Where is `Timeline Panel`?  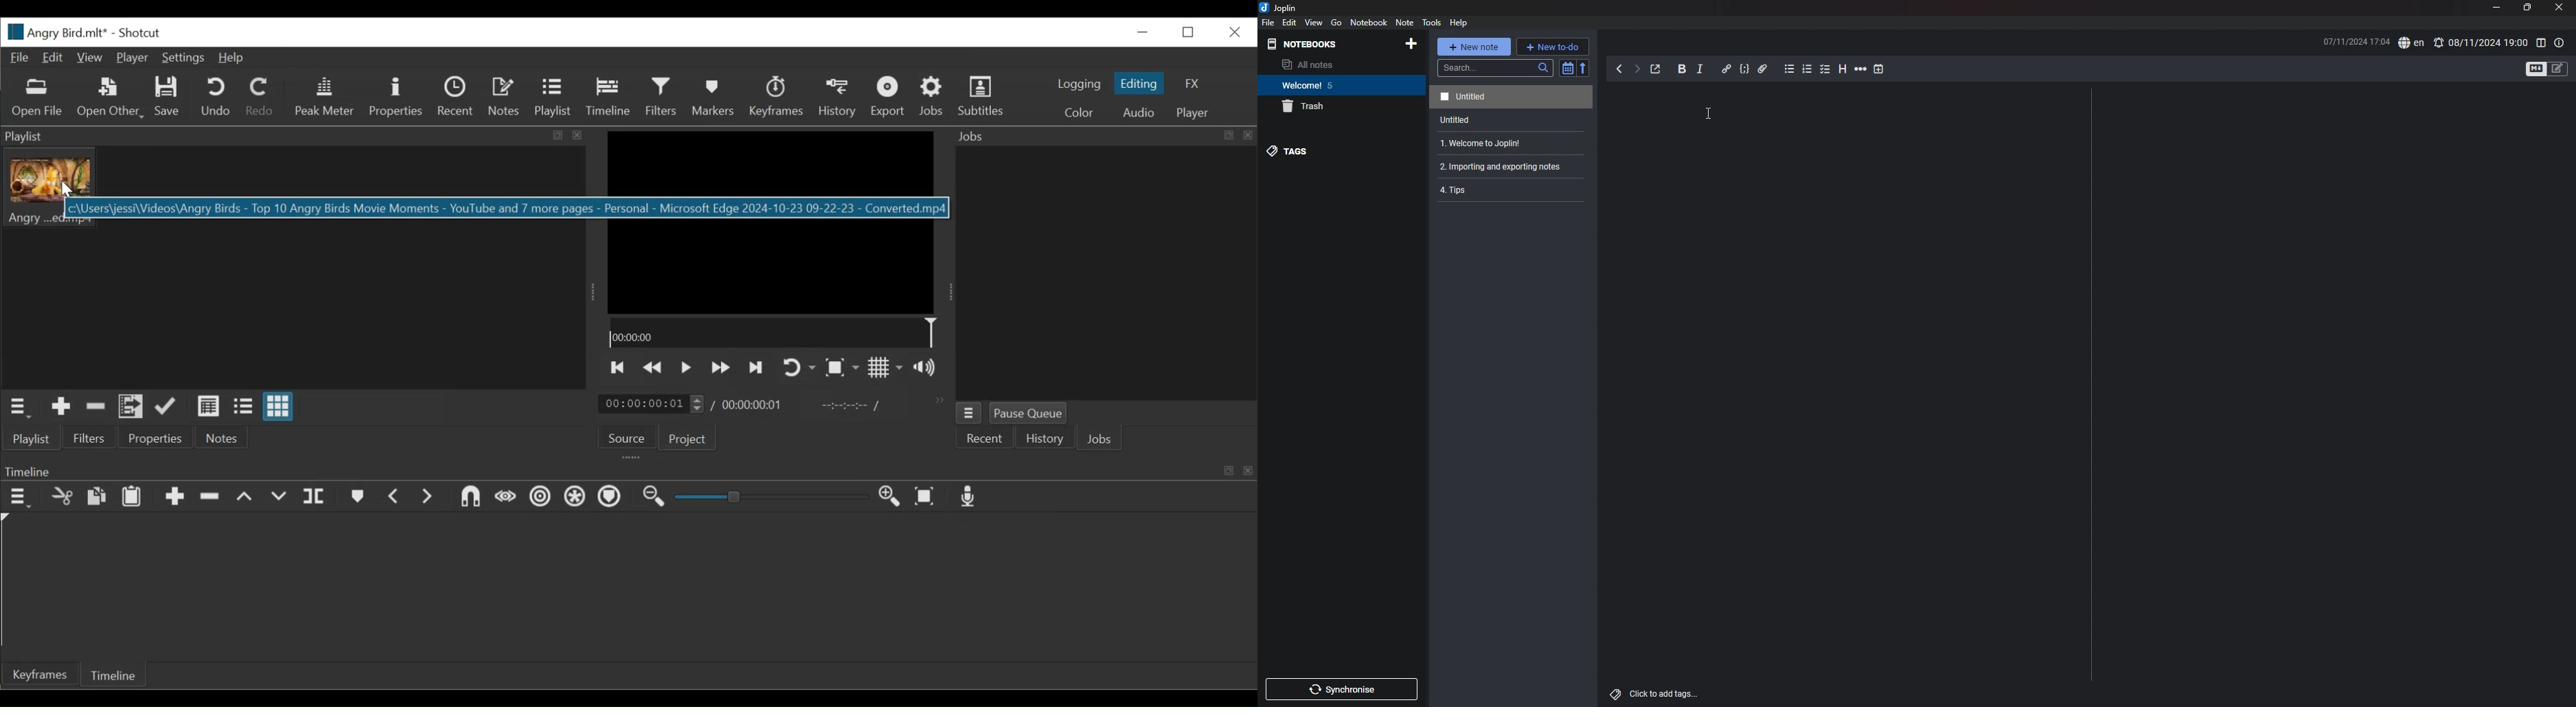 Timeline Panel is located at coordinates (629, 470).